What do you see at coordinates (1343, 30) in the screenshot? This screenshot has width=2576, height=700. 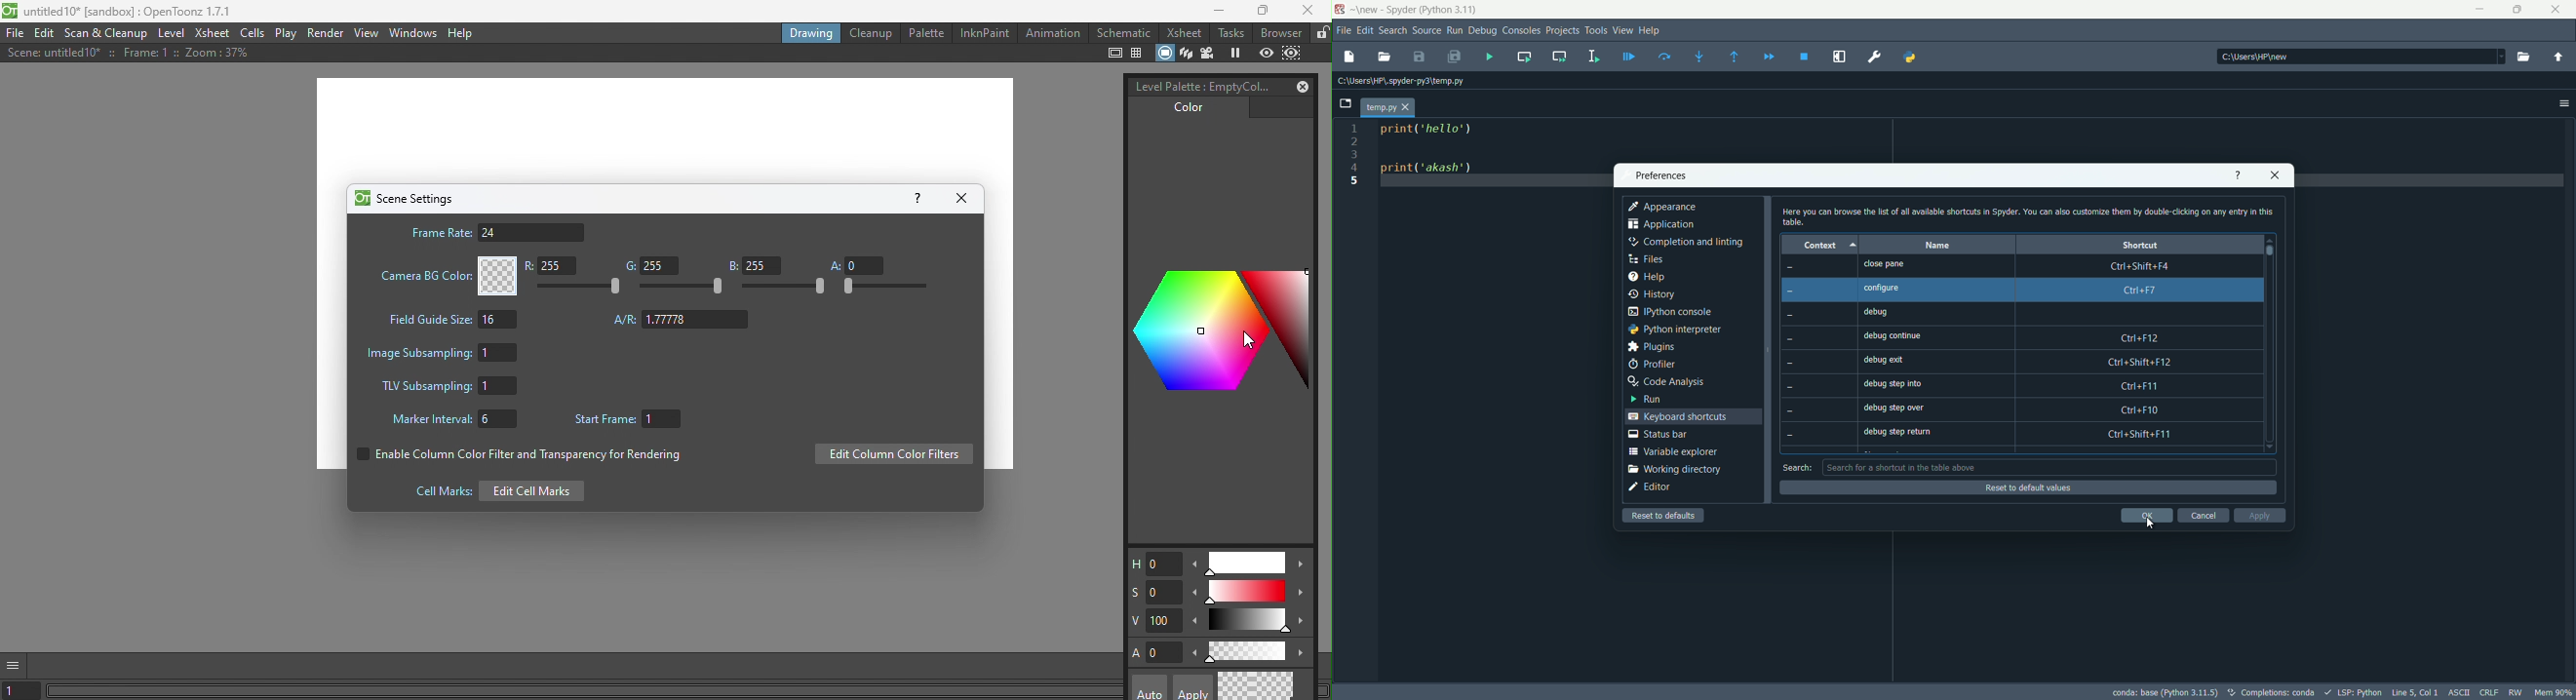 I see `file menu` at bounding box center [1343, 30].